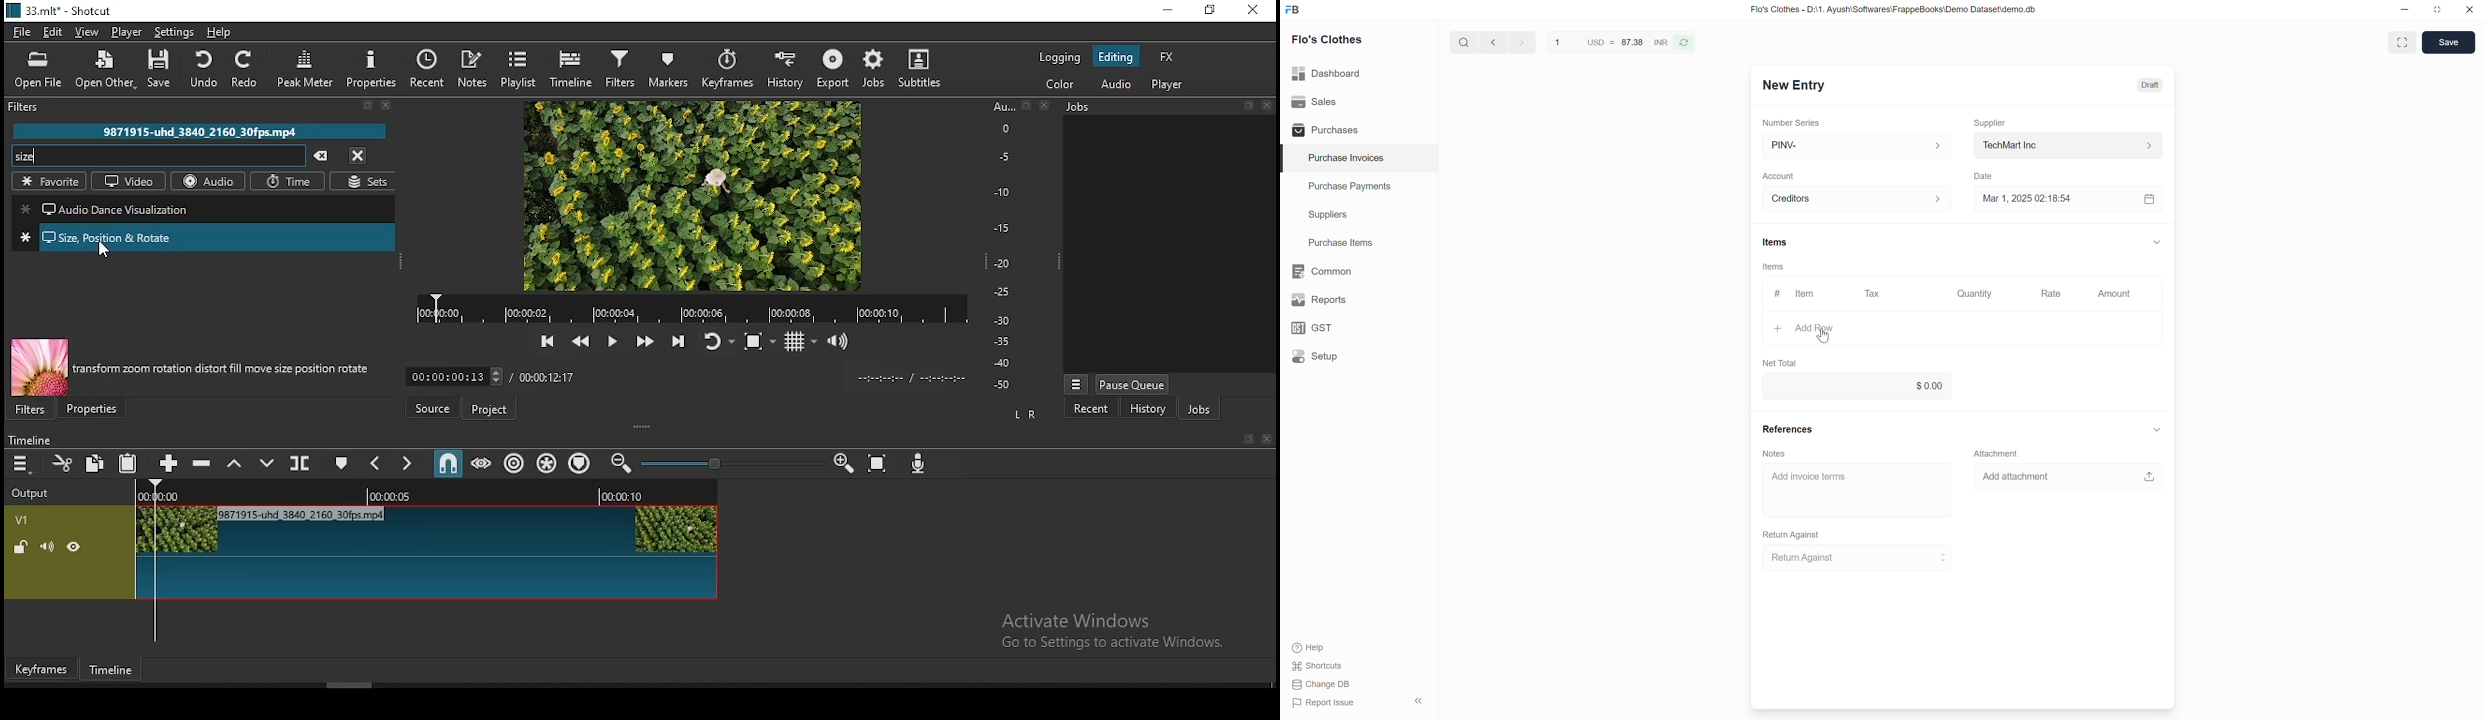 The image size is (2492, 728). Describe the element at coordinates (209, 181) in the screenshot. I see `audio` at that location.